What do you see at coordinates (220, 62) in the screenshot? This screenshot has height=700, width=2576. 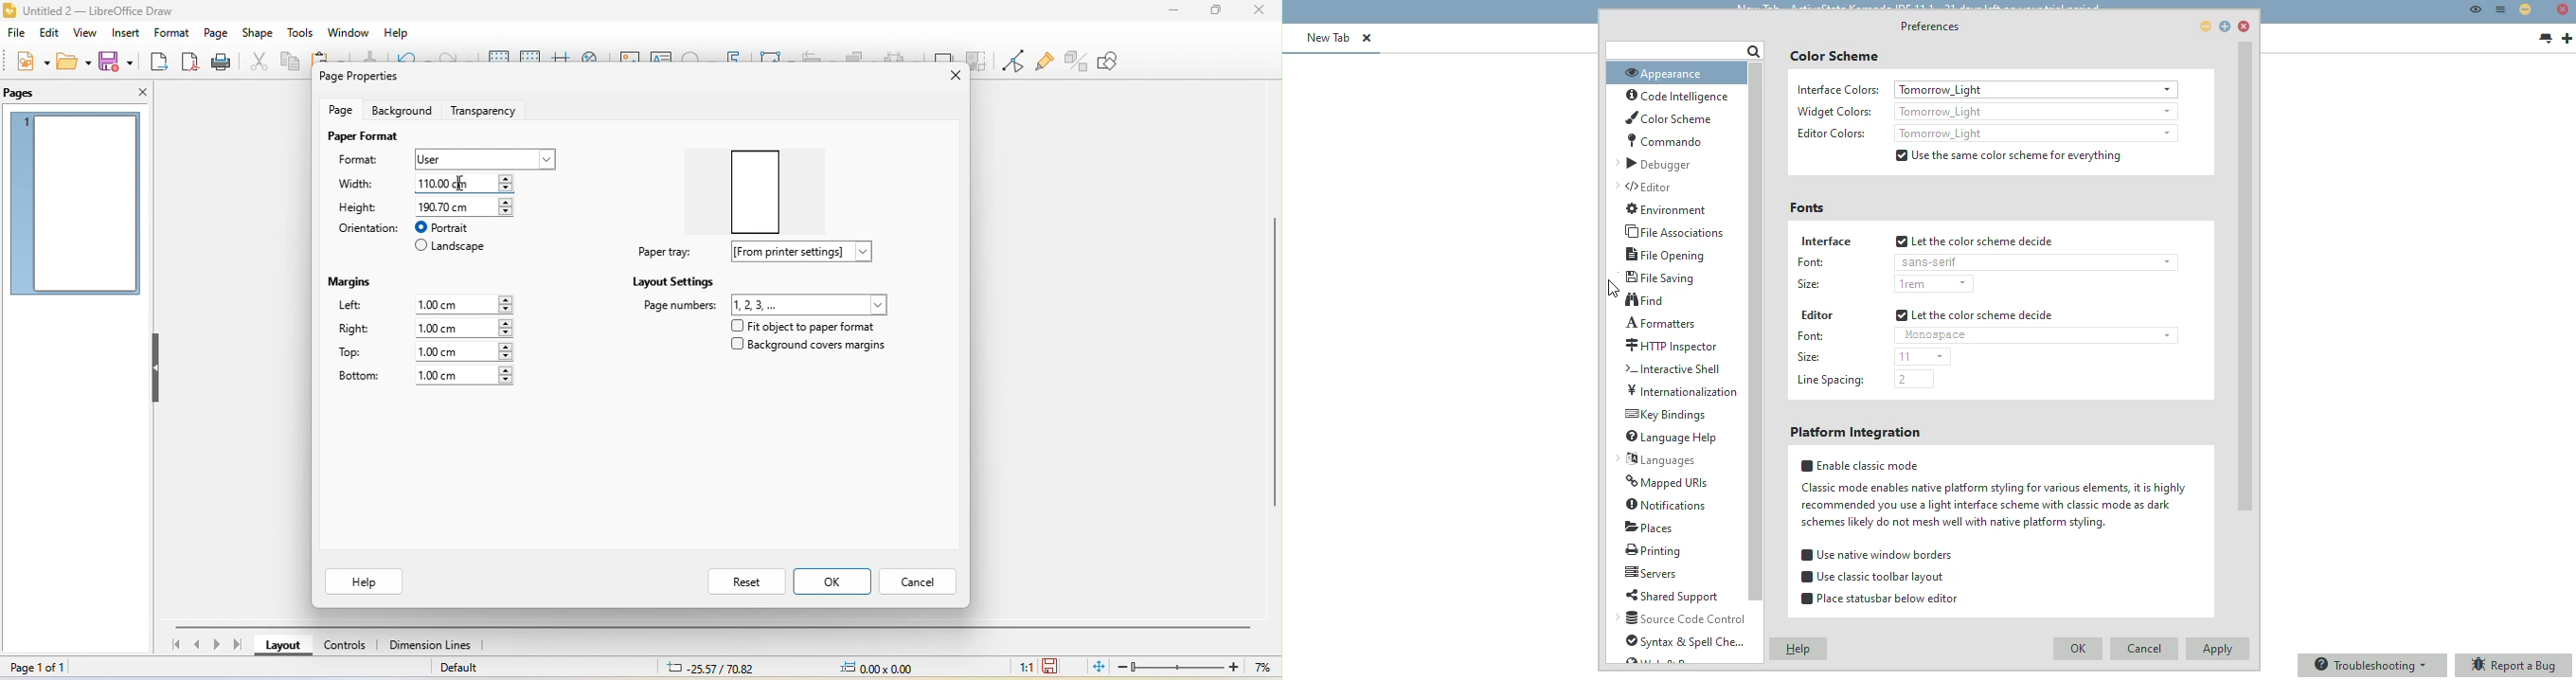 I see `print` at bounding box center [220, 62].